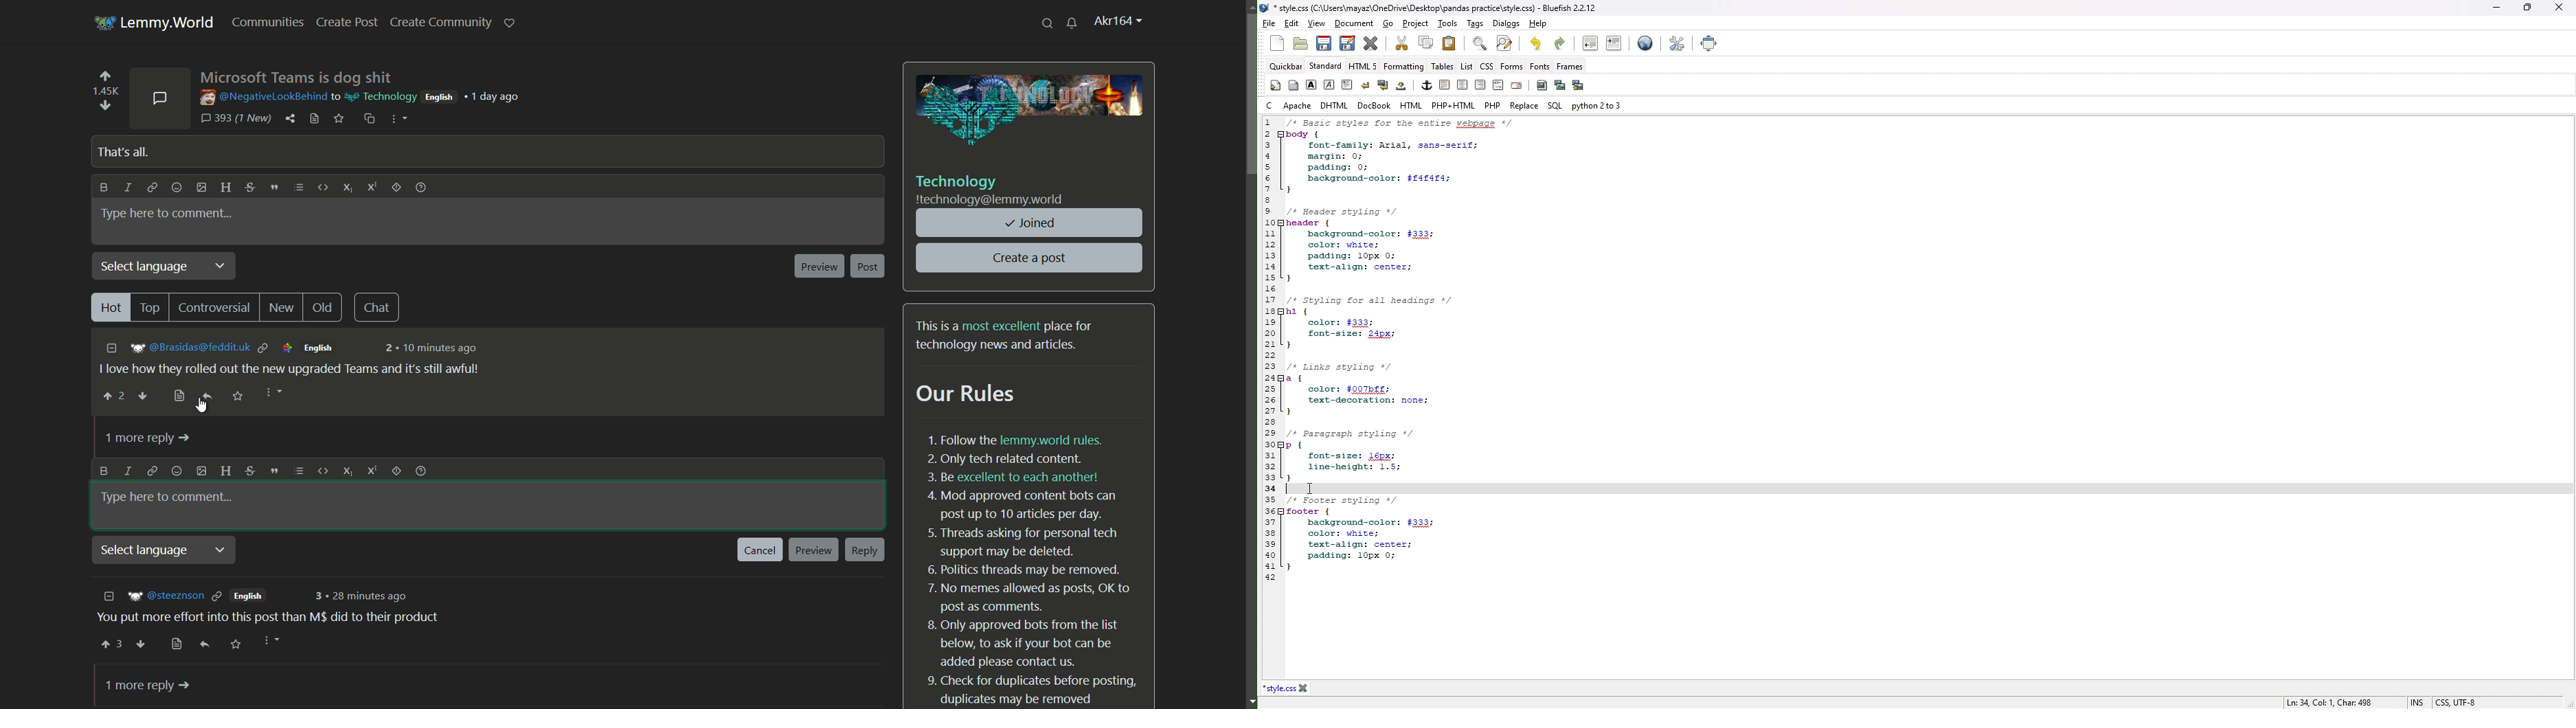 The width and height of the screenshot is (2576, 728). Describe the element at coordinates (1031, 223) in the screenshot. I see `joined` at that location.